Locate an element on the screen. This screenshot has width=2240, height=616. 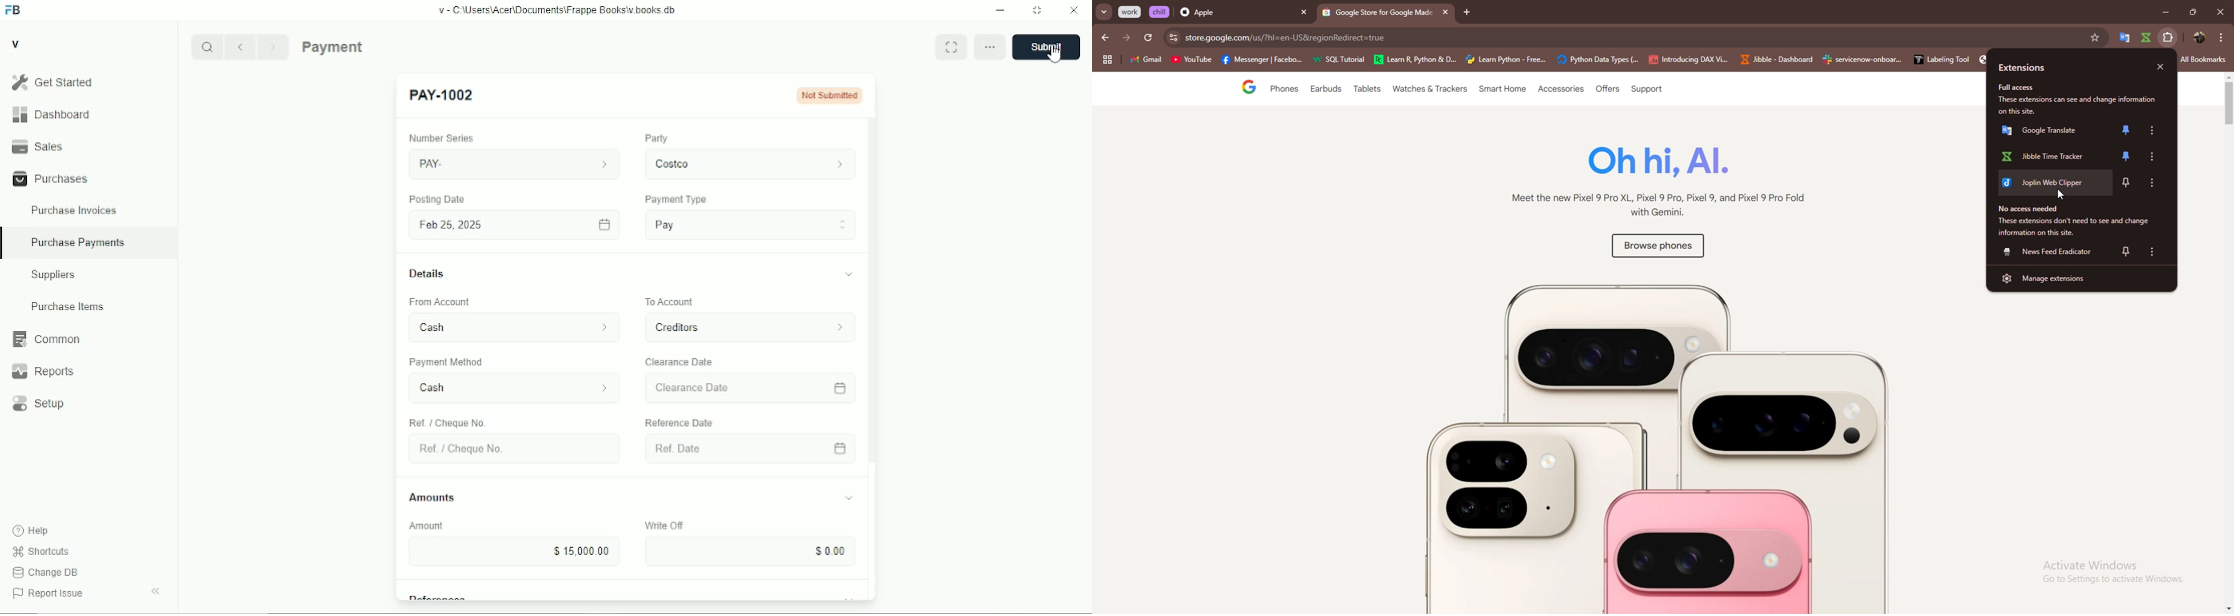
From Account is located at coordinates (508, 325).